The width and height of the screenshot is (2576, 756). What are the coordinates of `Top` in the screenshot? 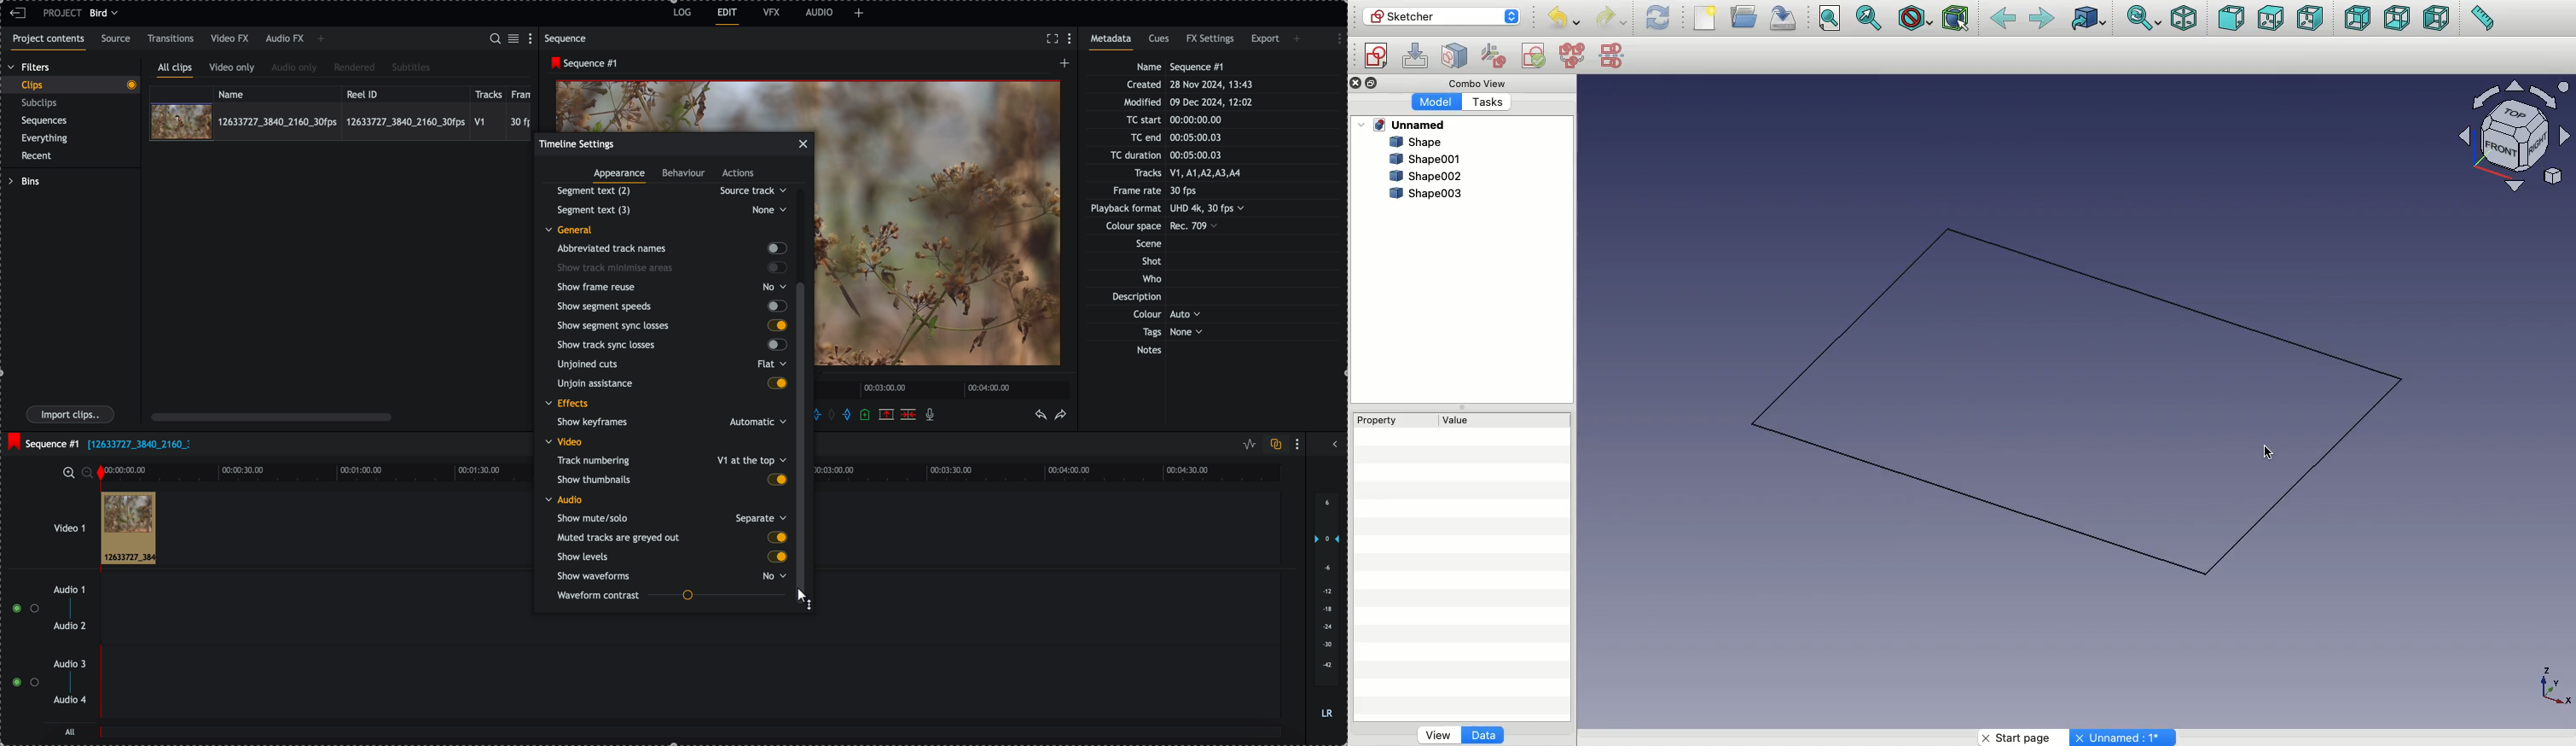 It's located at (2269, 18).